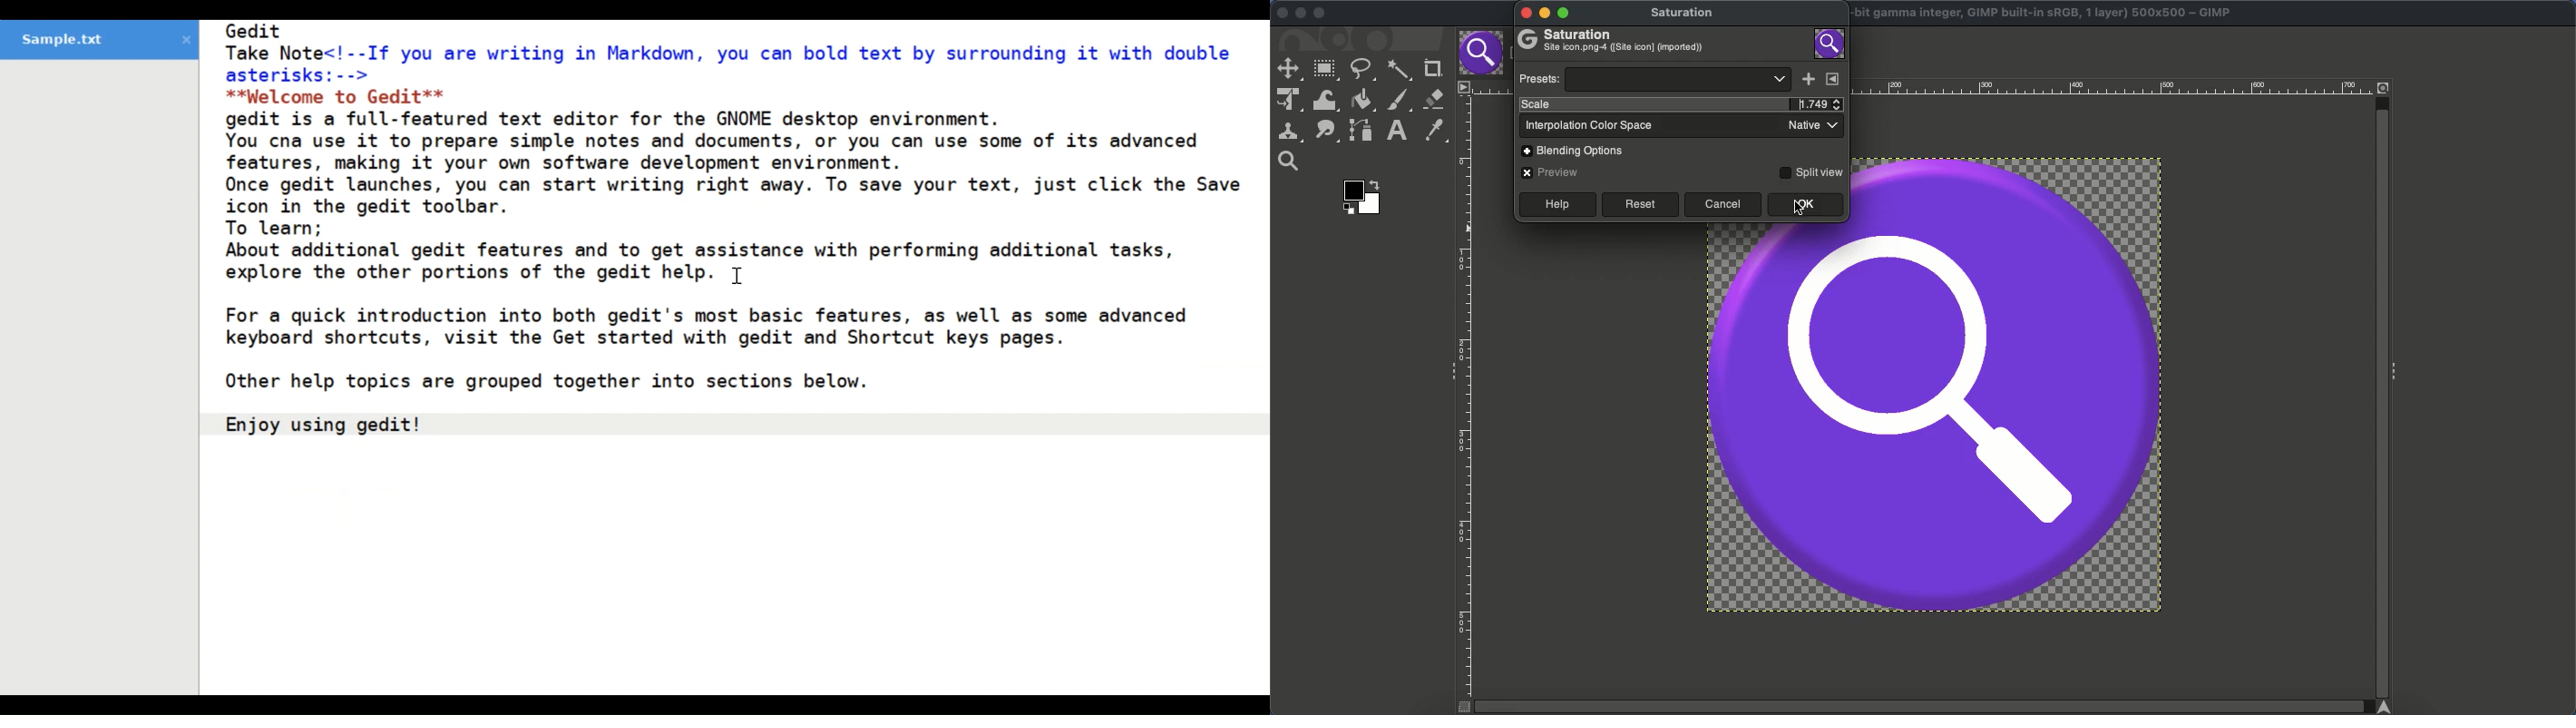 The image size is (2576, 728). I want to click on Fill color, so click(1361, 101).